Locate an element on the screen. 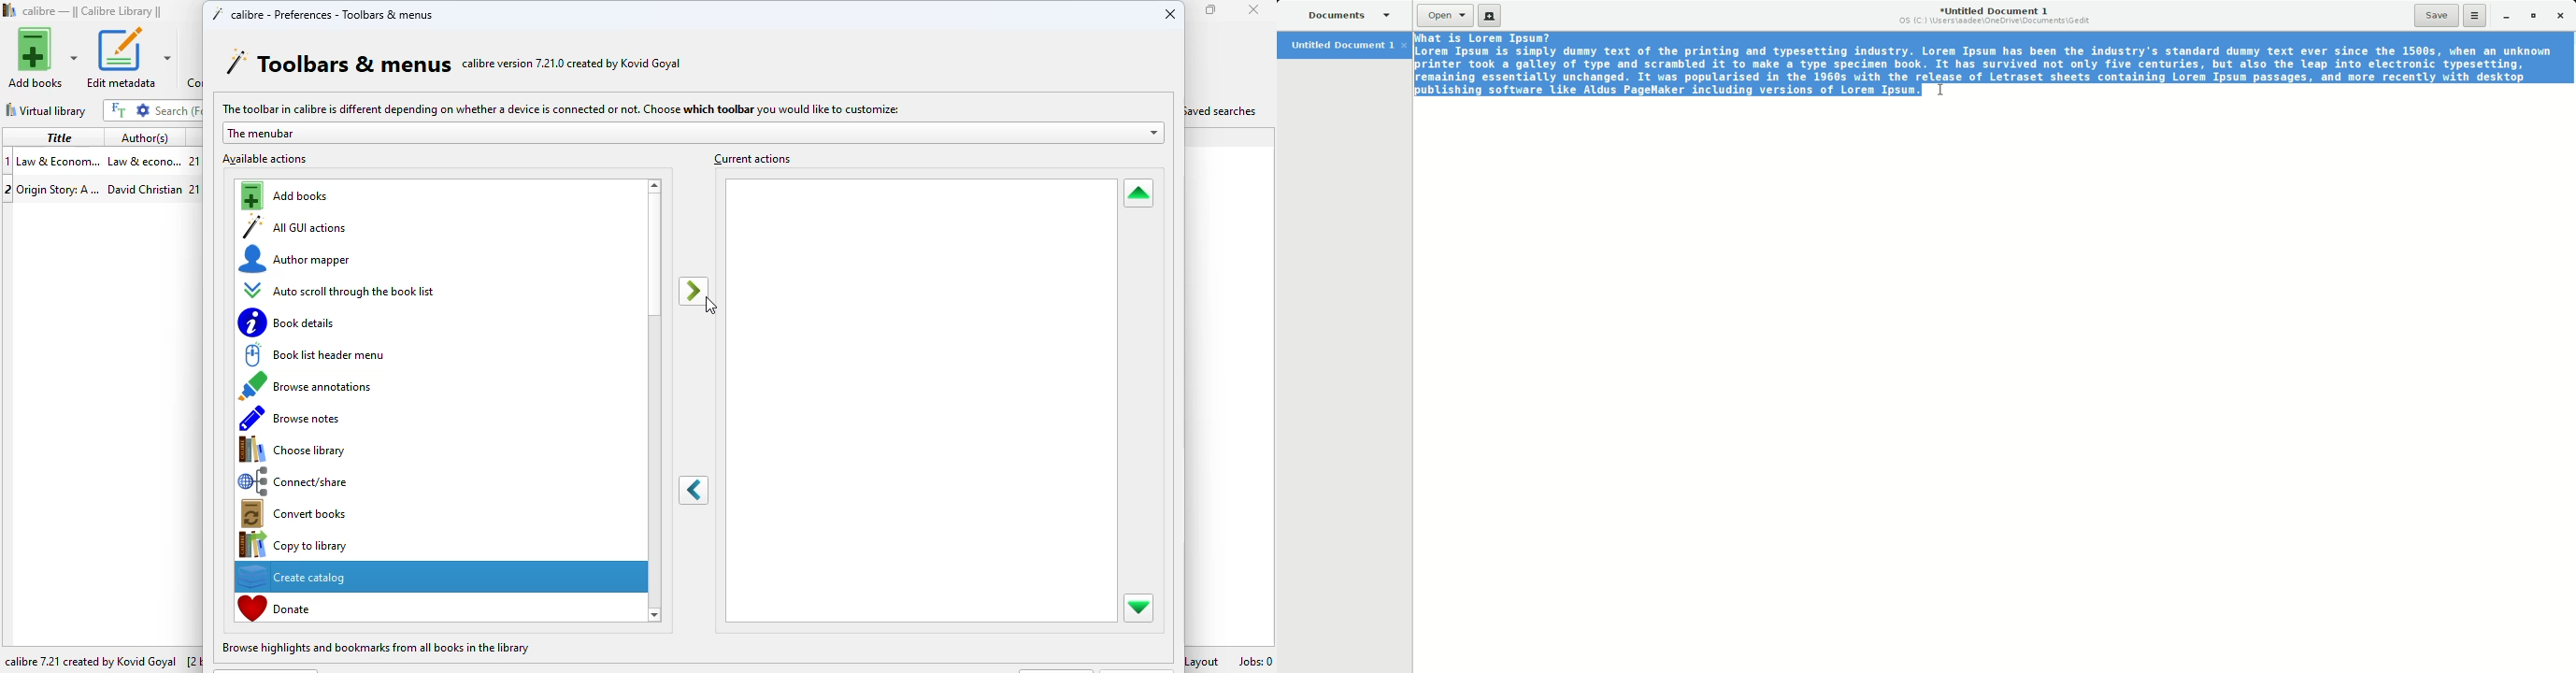 The width and height of the screenshot is (2576, 700). book 2 is located at coordinates (100, 187).